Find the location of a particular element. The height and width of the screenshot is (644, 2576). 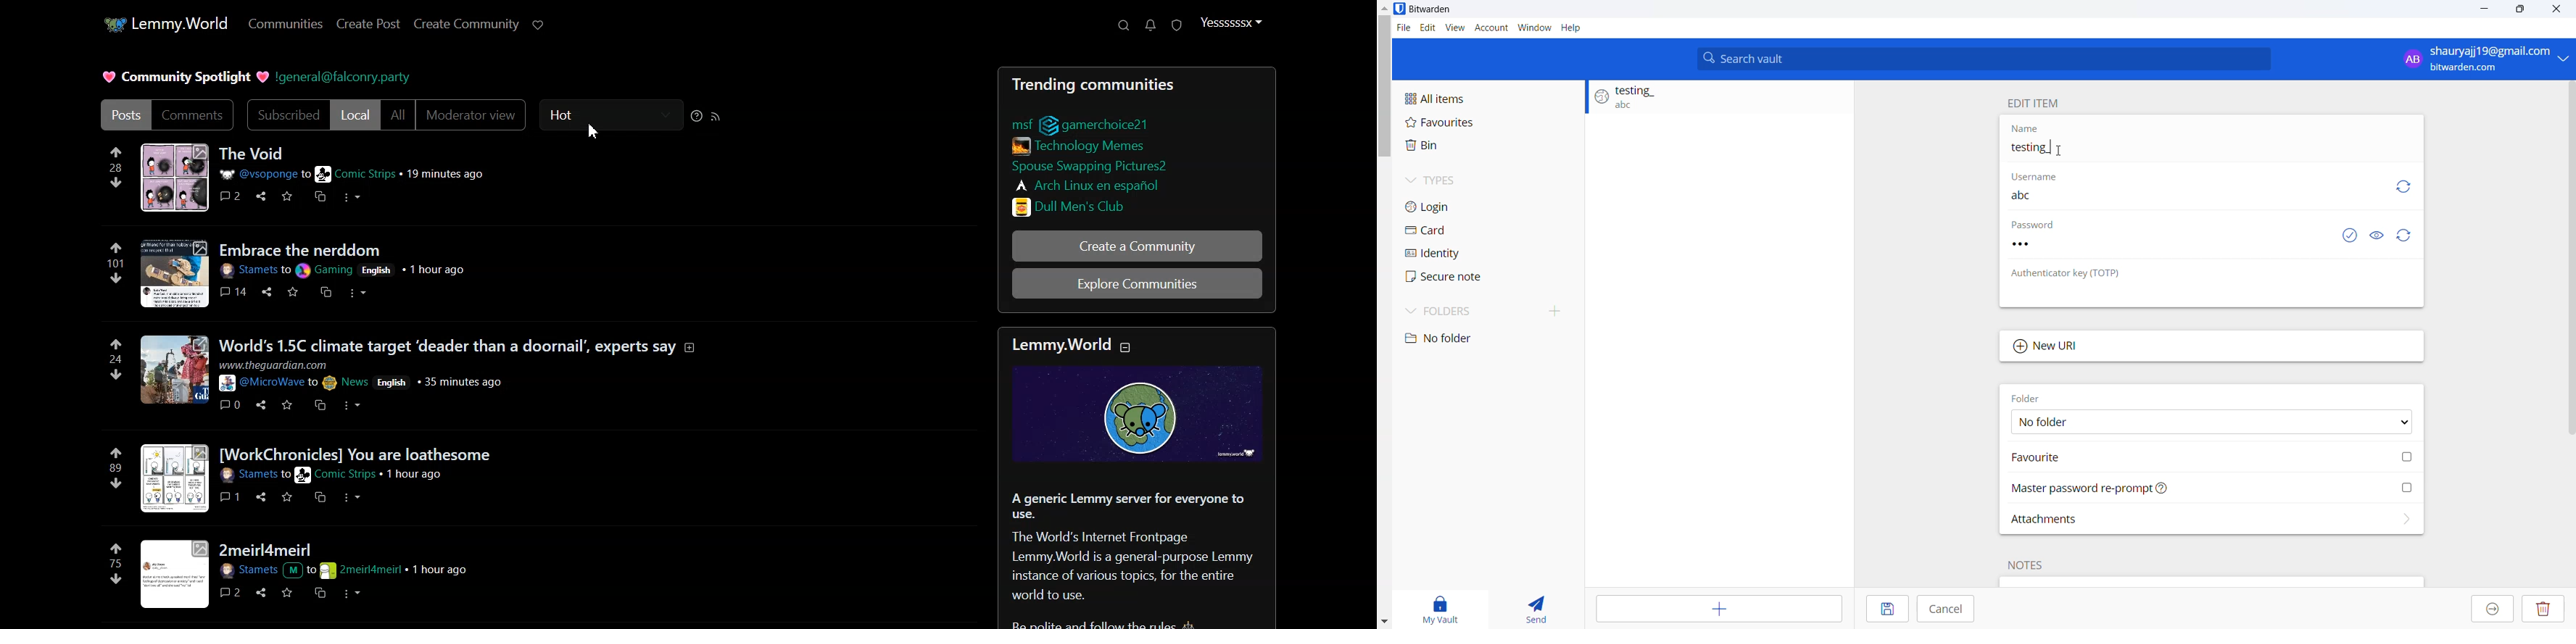

Add item is located at coordinates (1717, 609).